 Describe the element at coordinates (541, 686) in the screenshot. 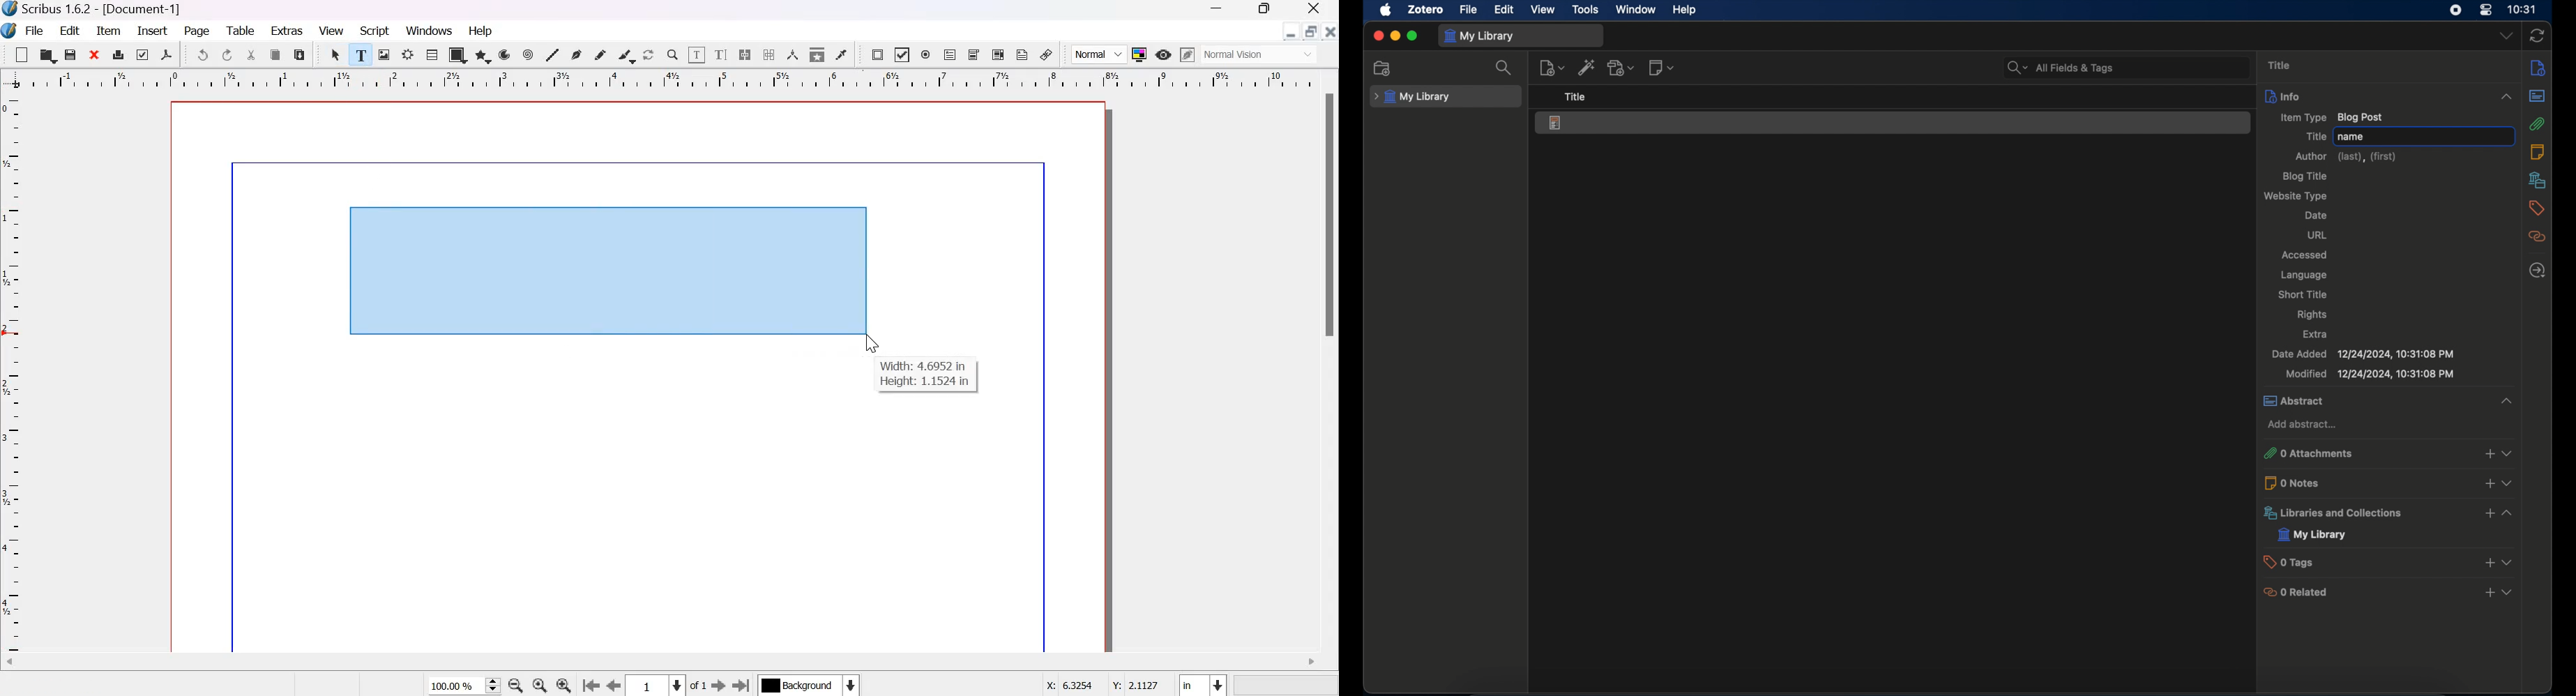

I see `zoom to 100%` at that location.